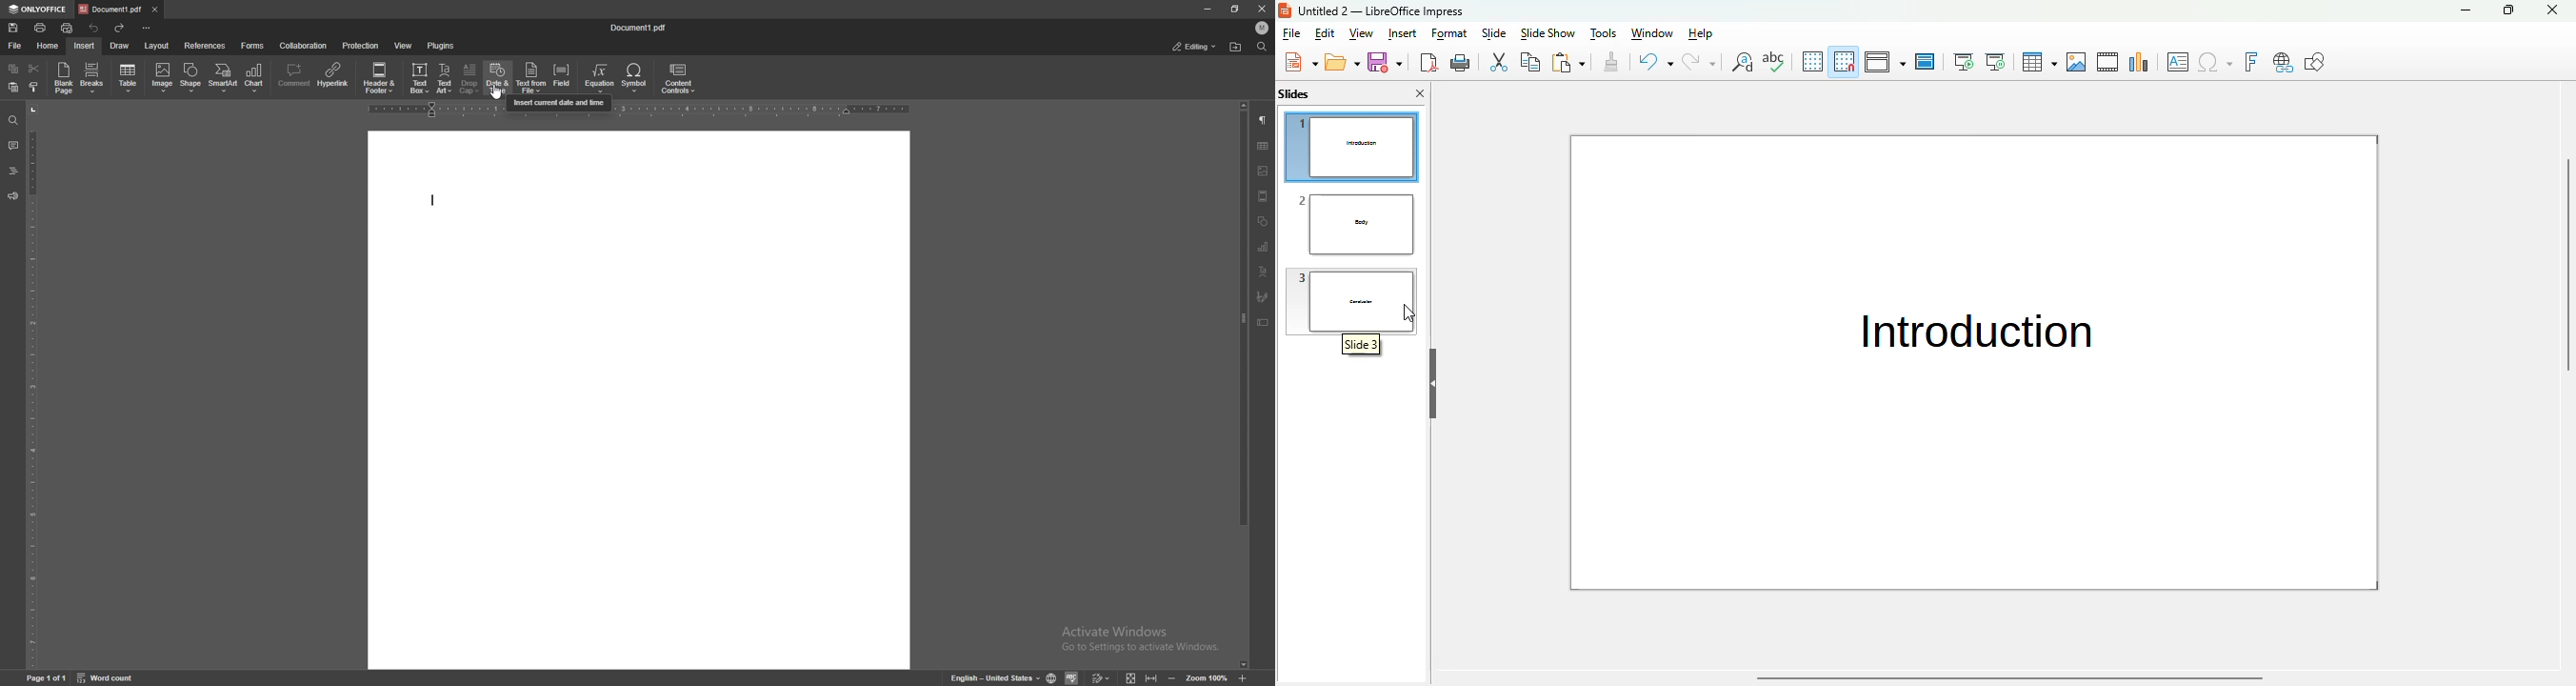  Describe the element at coordinates (1385, 62) in the screenshot. I see `save` at that location.